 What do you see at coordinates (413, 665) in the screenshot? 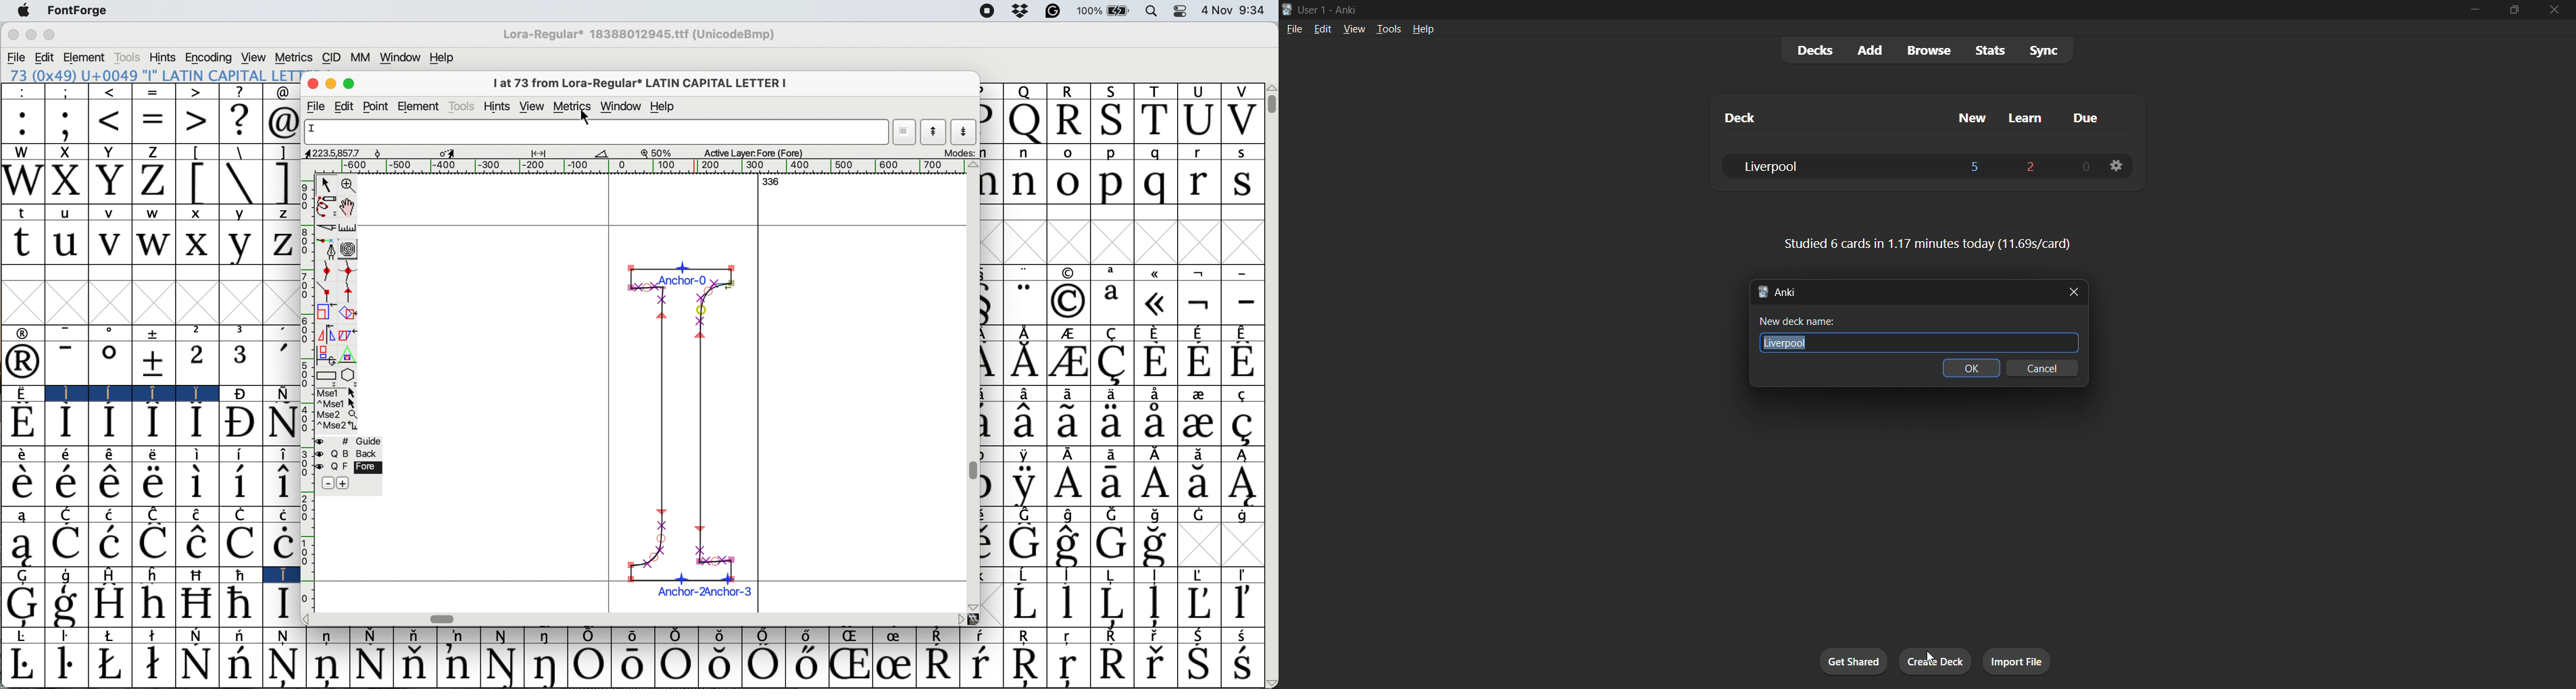
I see `Symbol` at bounding box center [413, 665].